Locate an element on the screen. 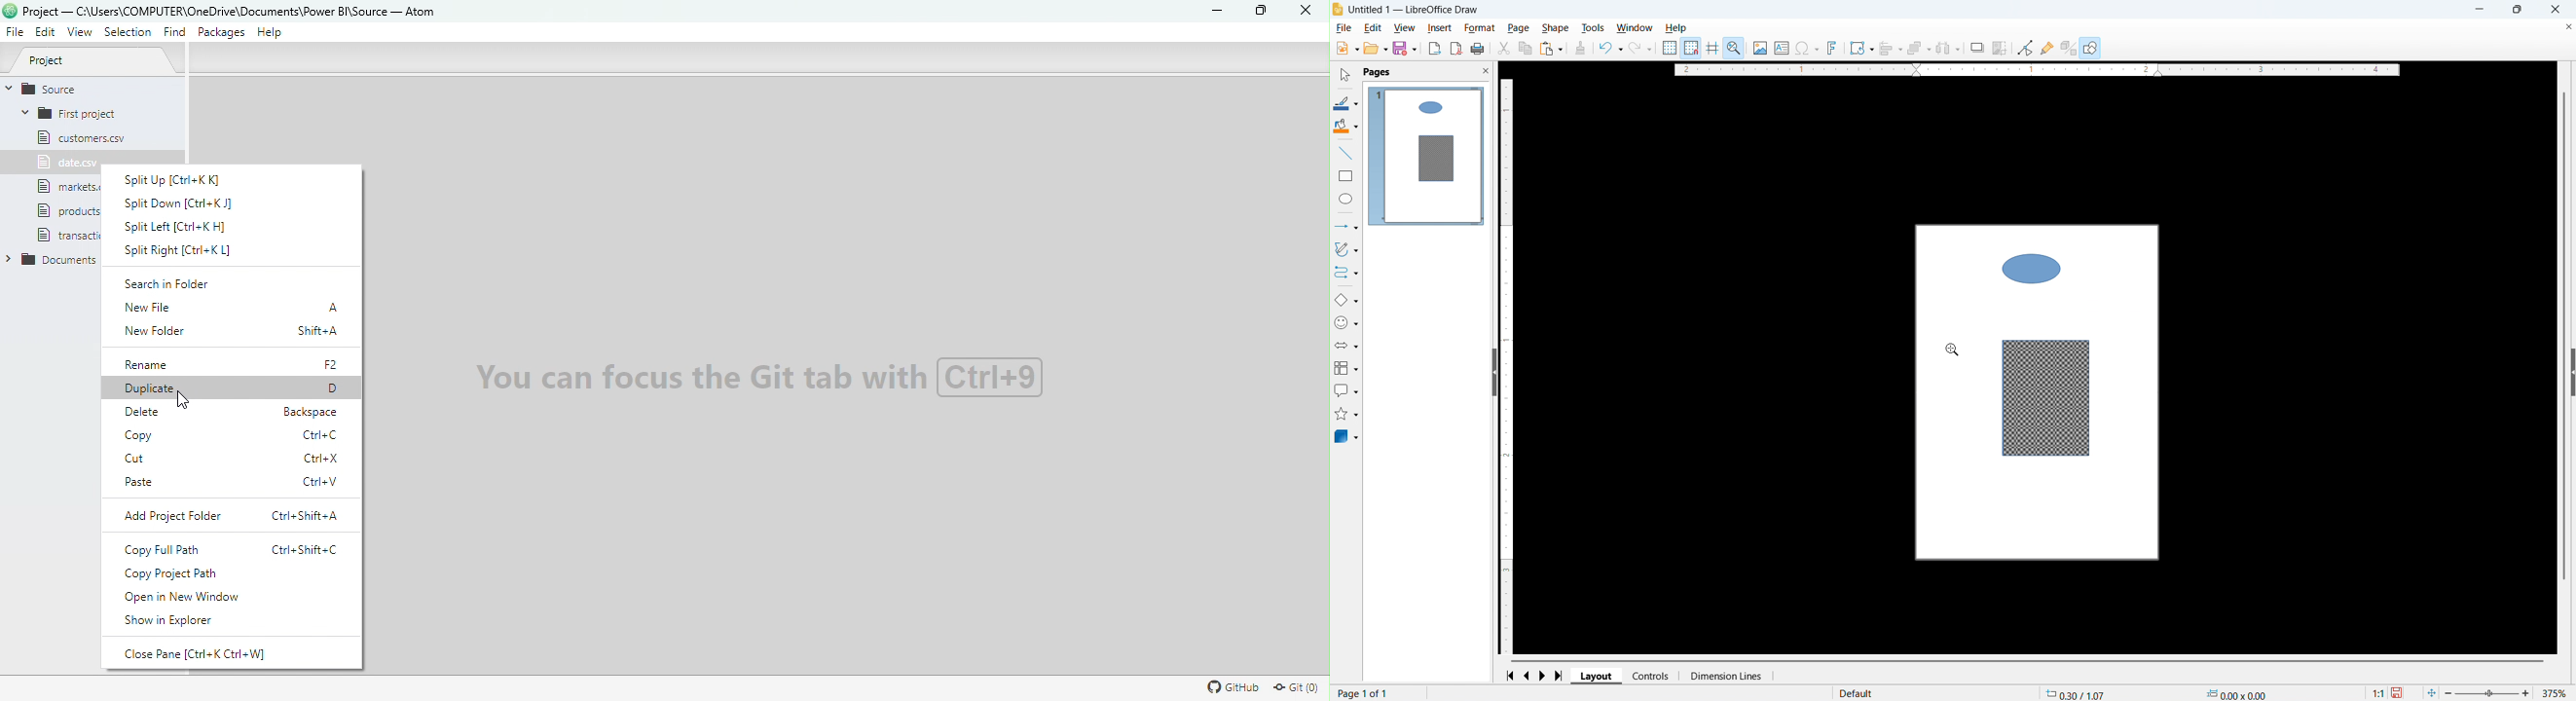 This screenshot has height=728, width=2576. Format  is located at coordinates (1480, 29).